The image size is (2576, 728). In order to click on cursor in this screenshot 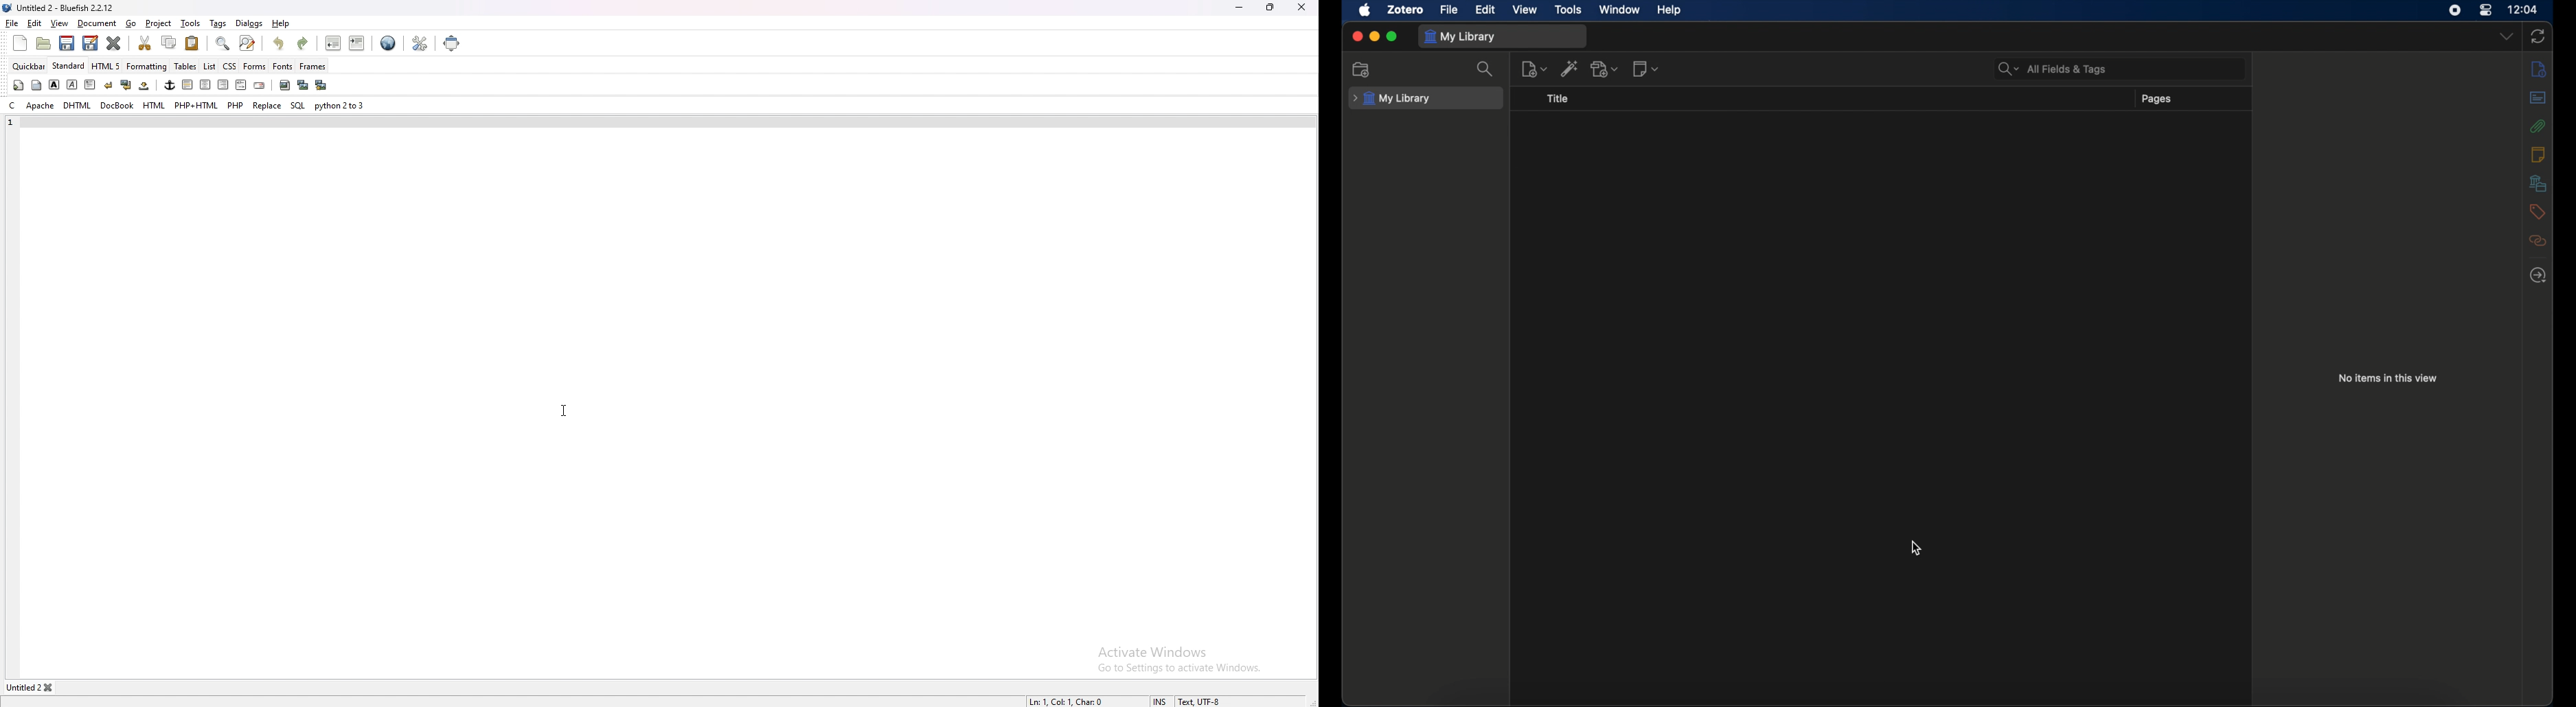, I will do `click(562, 410)`.